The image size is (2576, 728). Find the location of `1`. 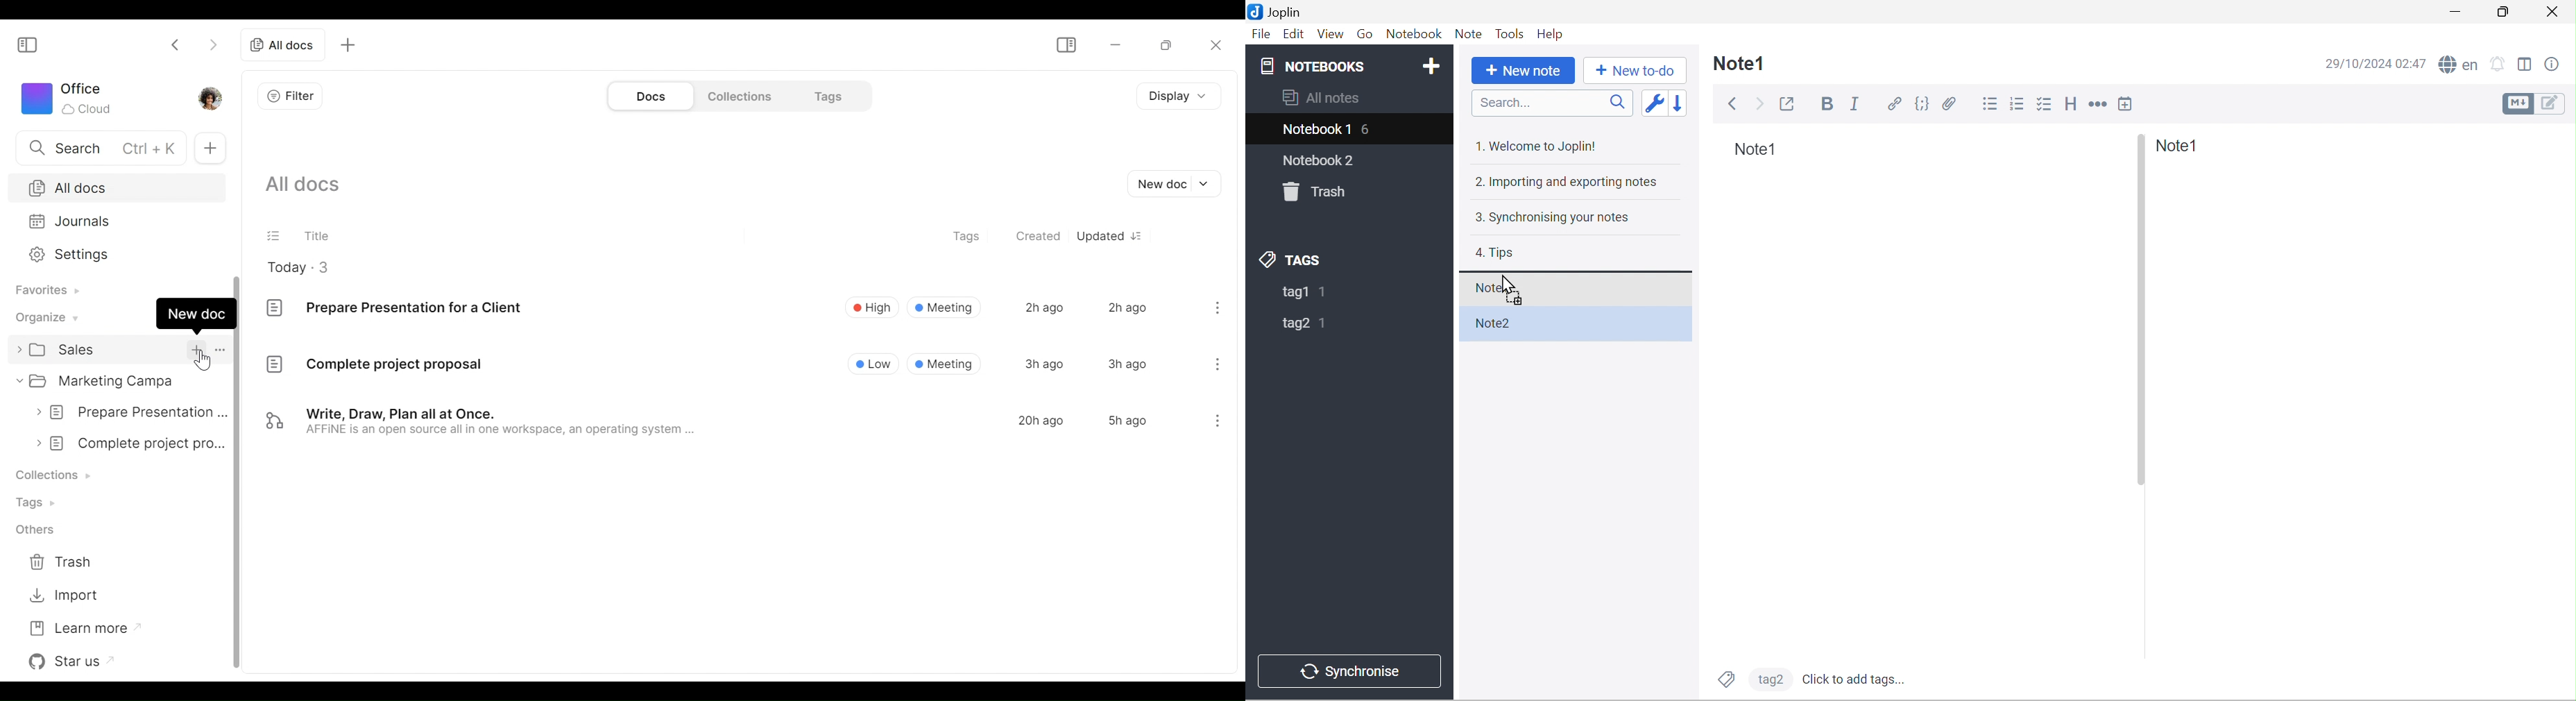

1 is located at coordinates (1327, 292).